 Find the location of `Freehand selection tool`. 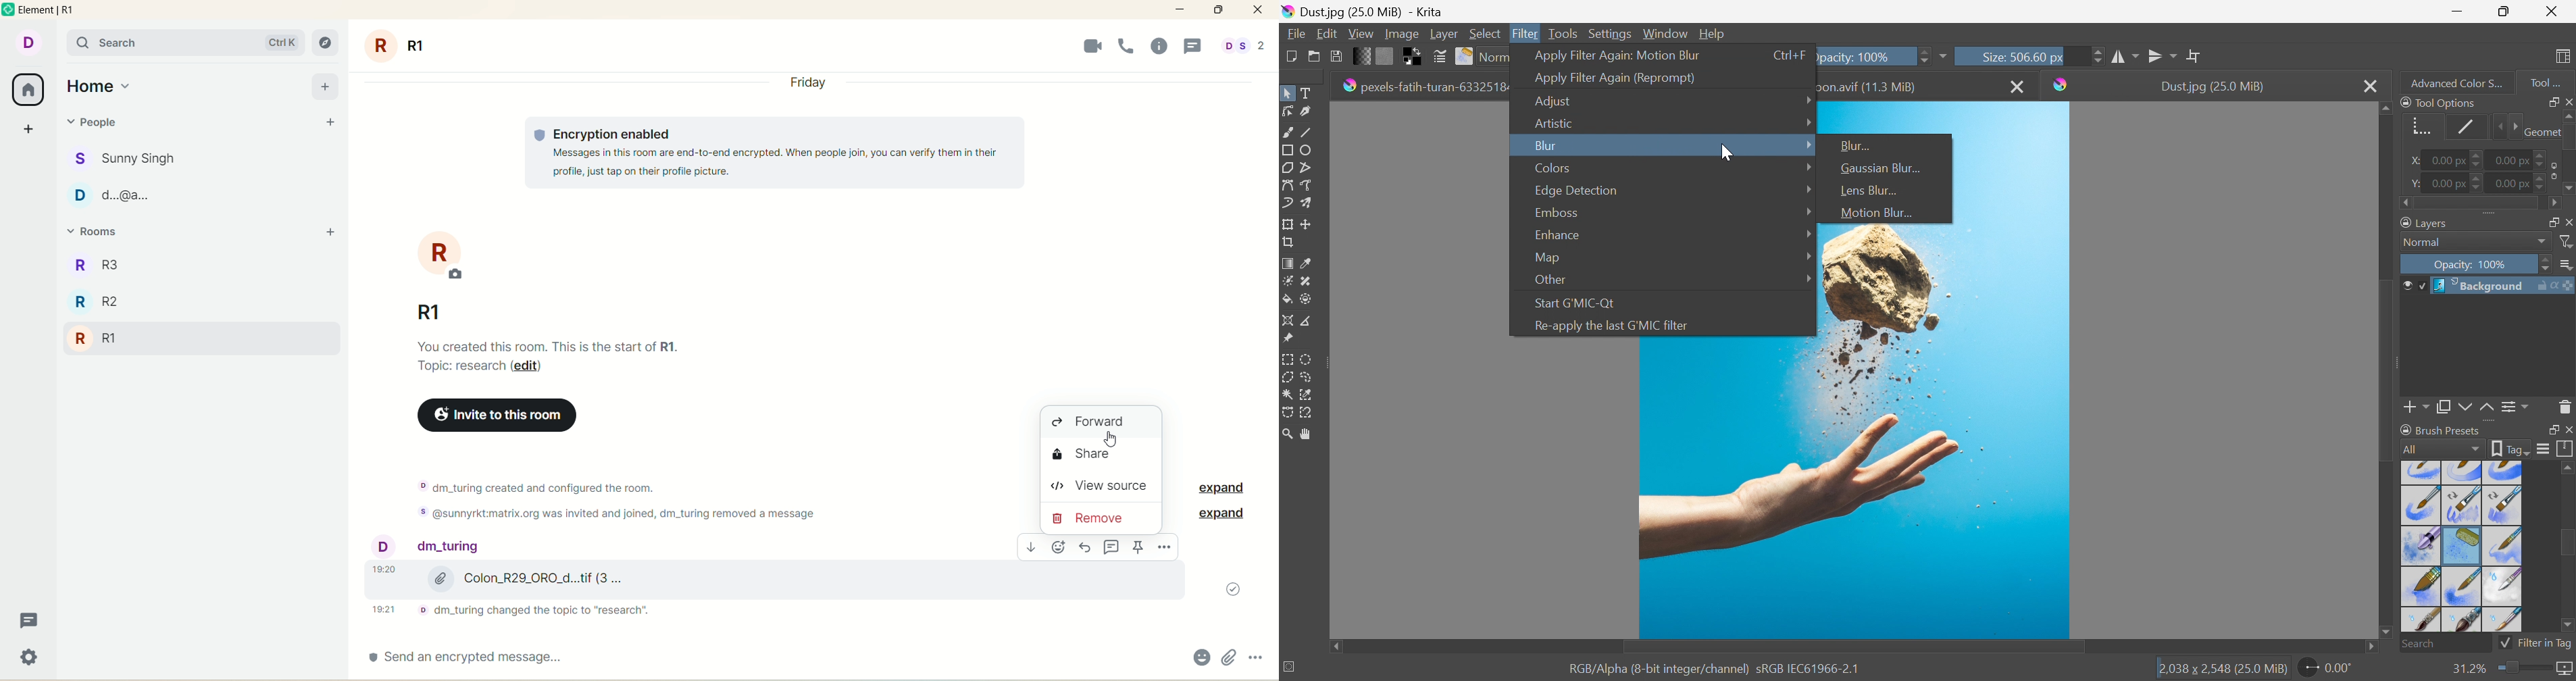

Freehand selection tool is located at coordinates (1307, 377).